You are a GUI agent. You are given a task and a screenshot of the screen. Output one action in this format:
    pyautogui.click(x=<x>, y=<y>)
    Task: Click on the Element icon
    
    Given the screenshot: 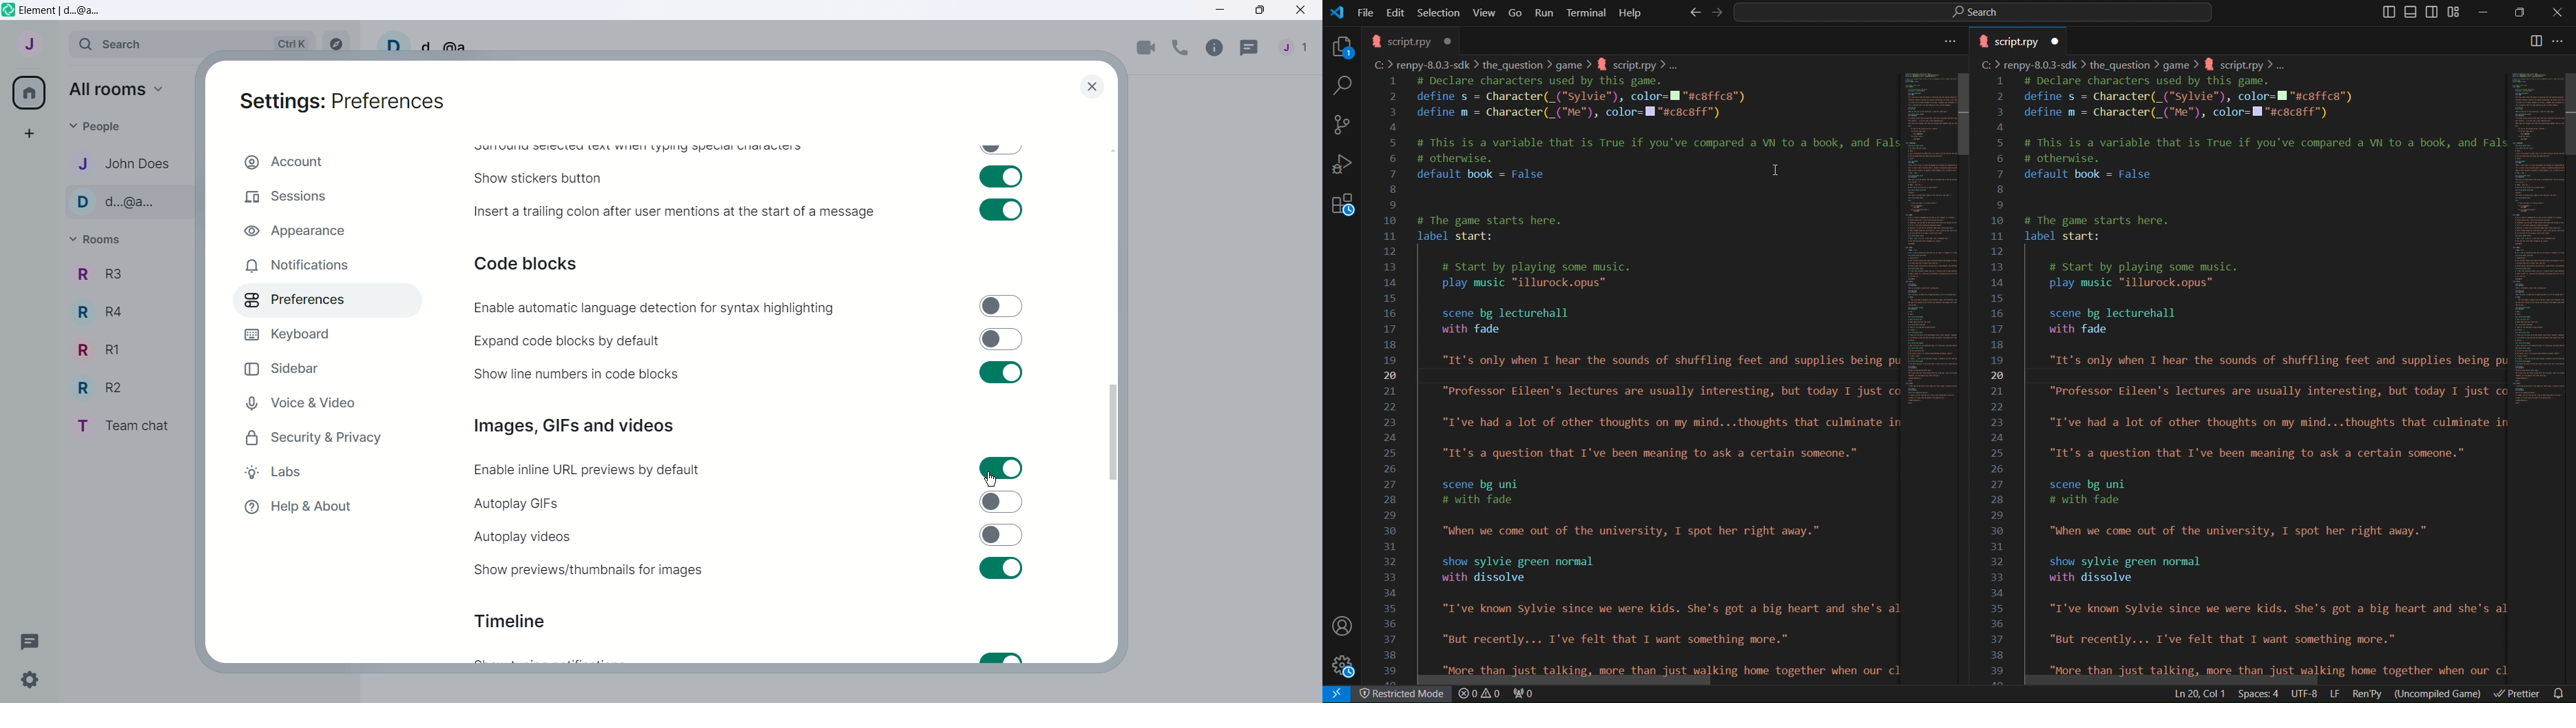 What is the action you would take?
    pyautogui.click(x=8, y=10)
    